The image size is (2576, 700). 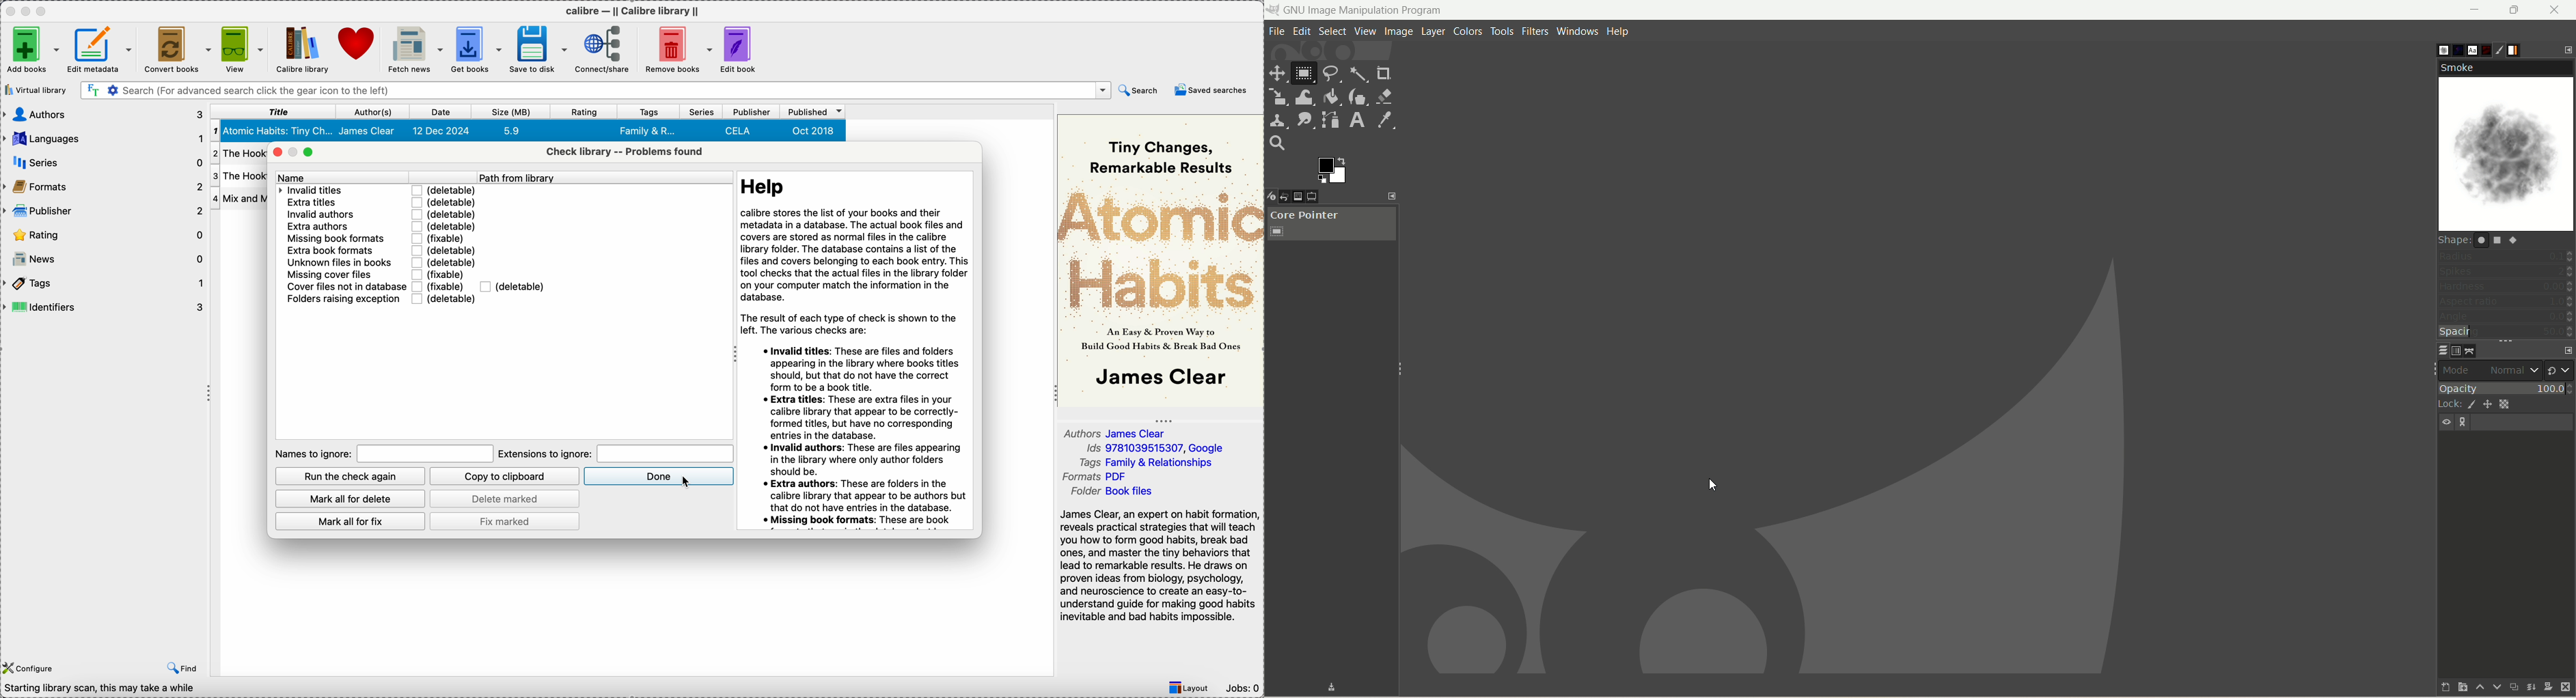 What do you see at coordinates (343, 276) in the screenshot?
I see `missing cover files` at bounding box center [343, 276].